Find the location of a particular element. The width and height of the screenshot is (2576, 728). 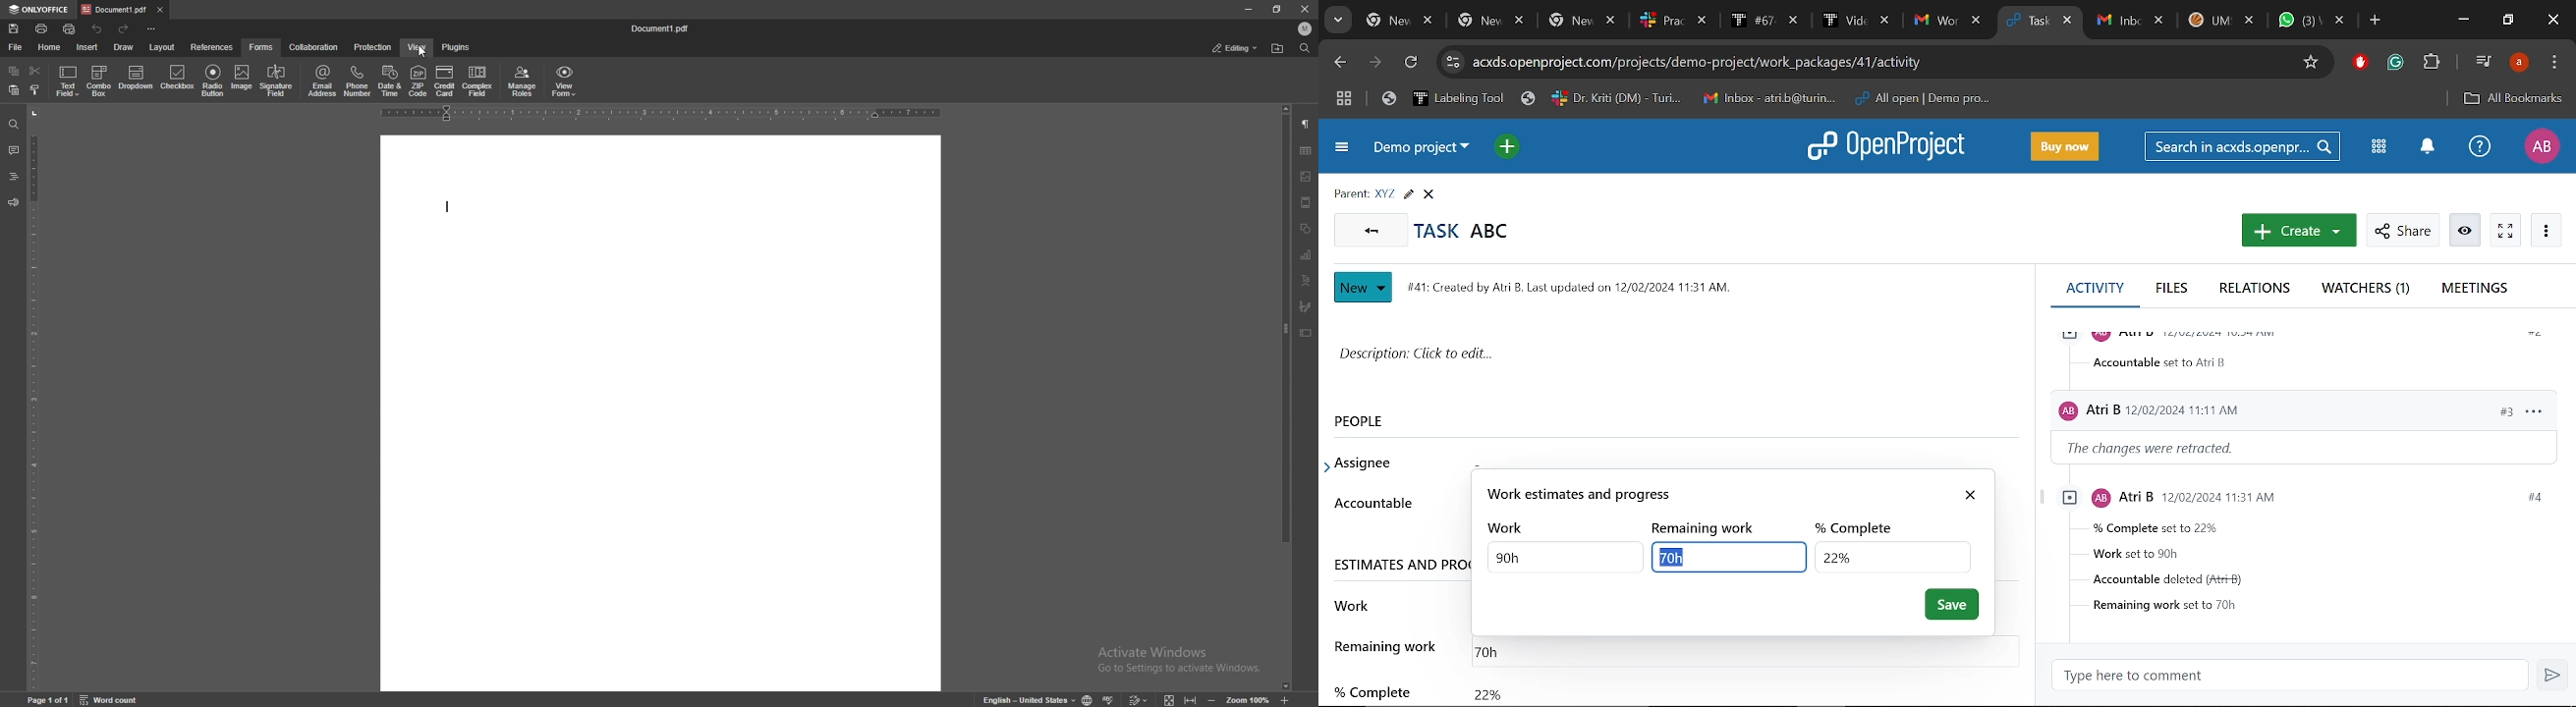

draw is located at coordinates (124, 47).